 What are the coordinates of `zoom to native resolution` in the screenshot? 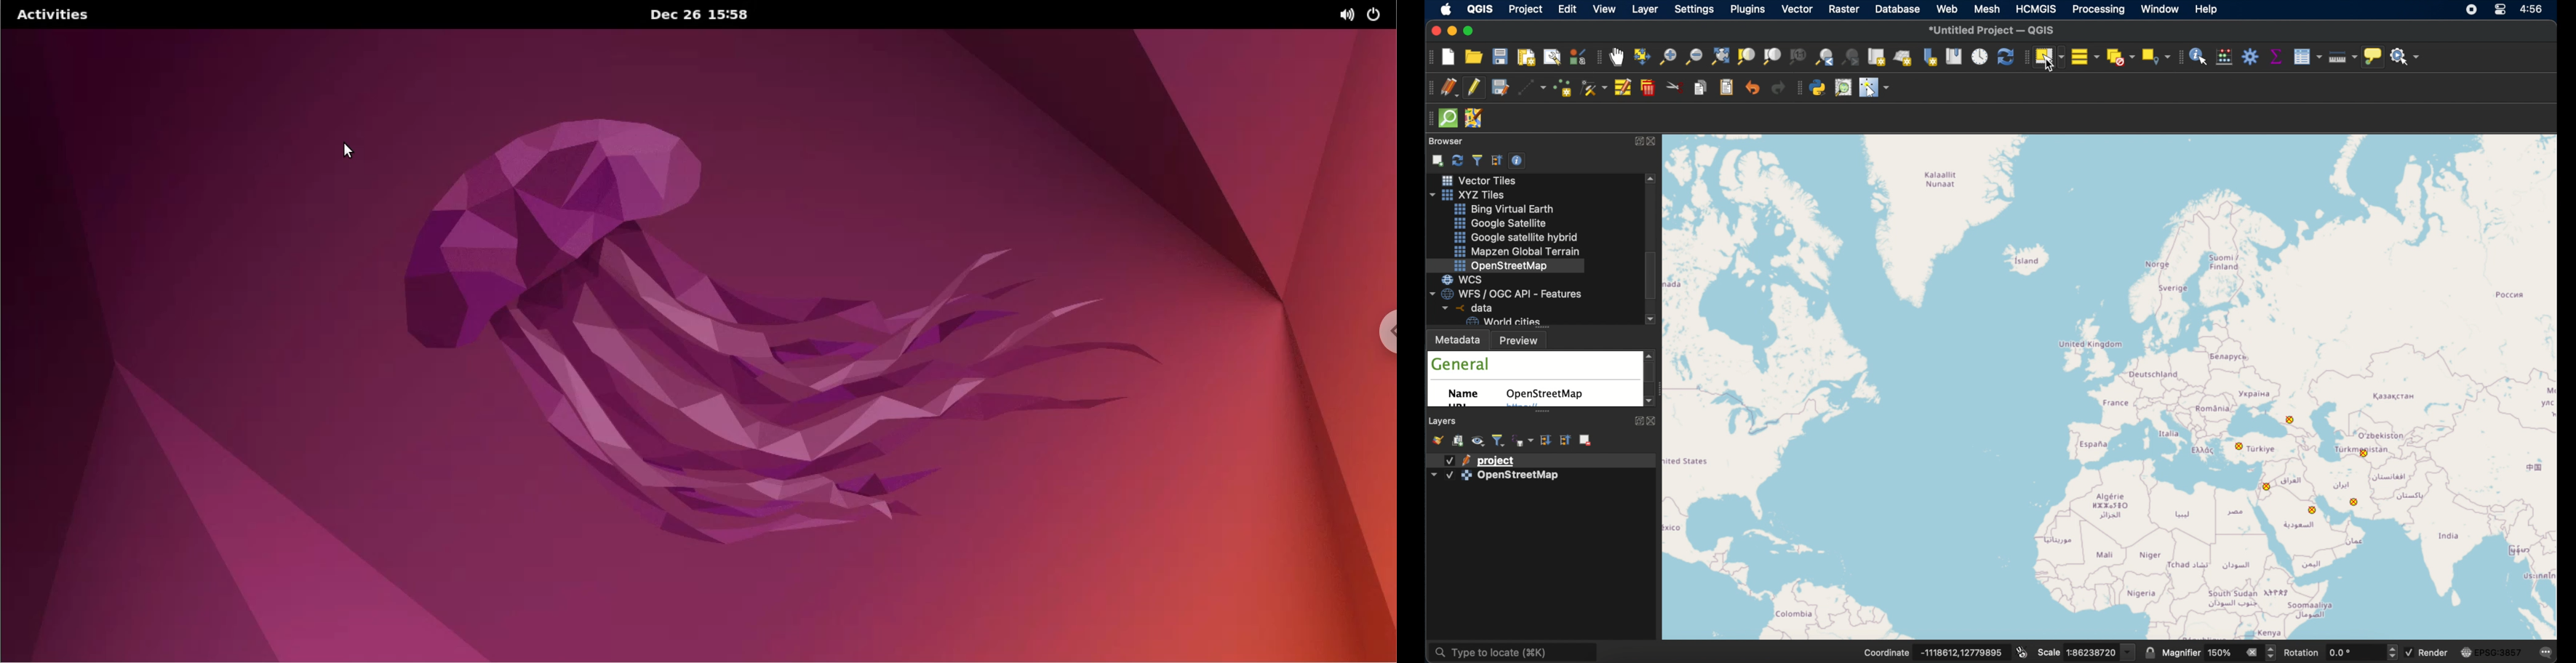 It's located at (1799, 58).